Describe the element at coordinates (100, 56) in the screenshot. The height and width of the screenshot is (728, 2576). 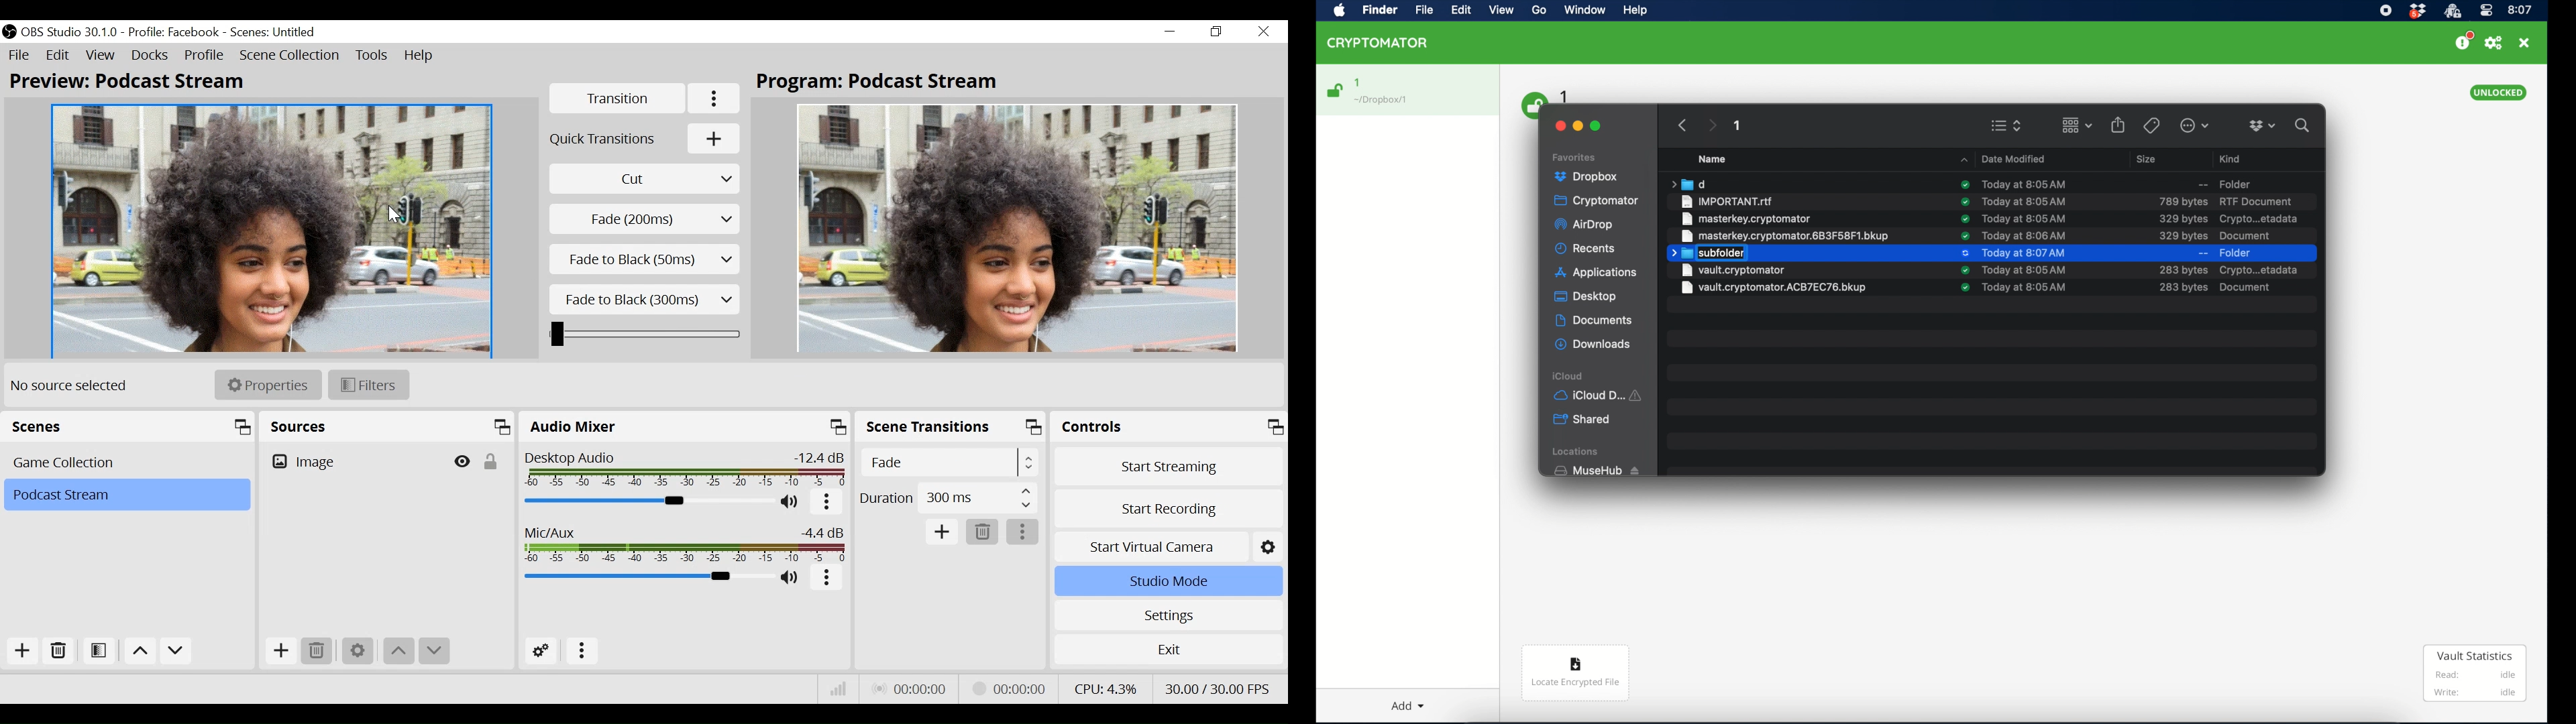
I see `View` at that location.